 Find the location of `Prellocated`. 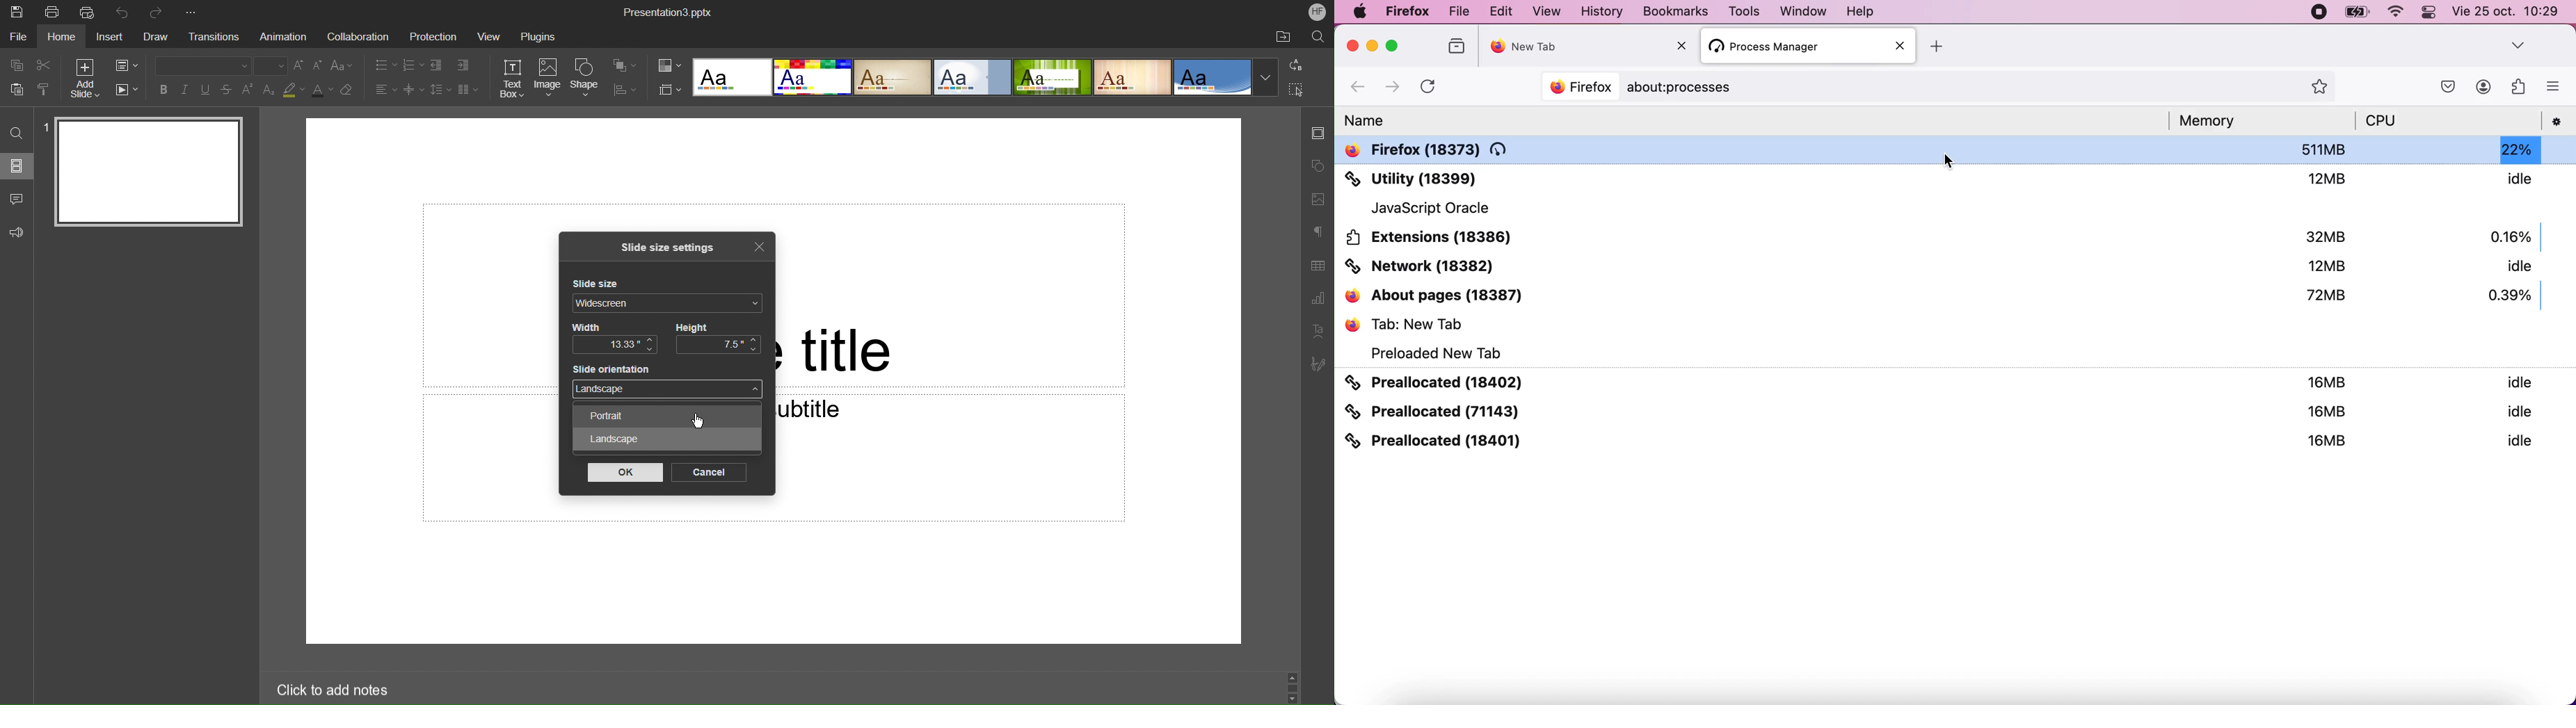

Prellocated is located at coordinates (1956, 440).